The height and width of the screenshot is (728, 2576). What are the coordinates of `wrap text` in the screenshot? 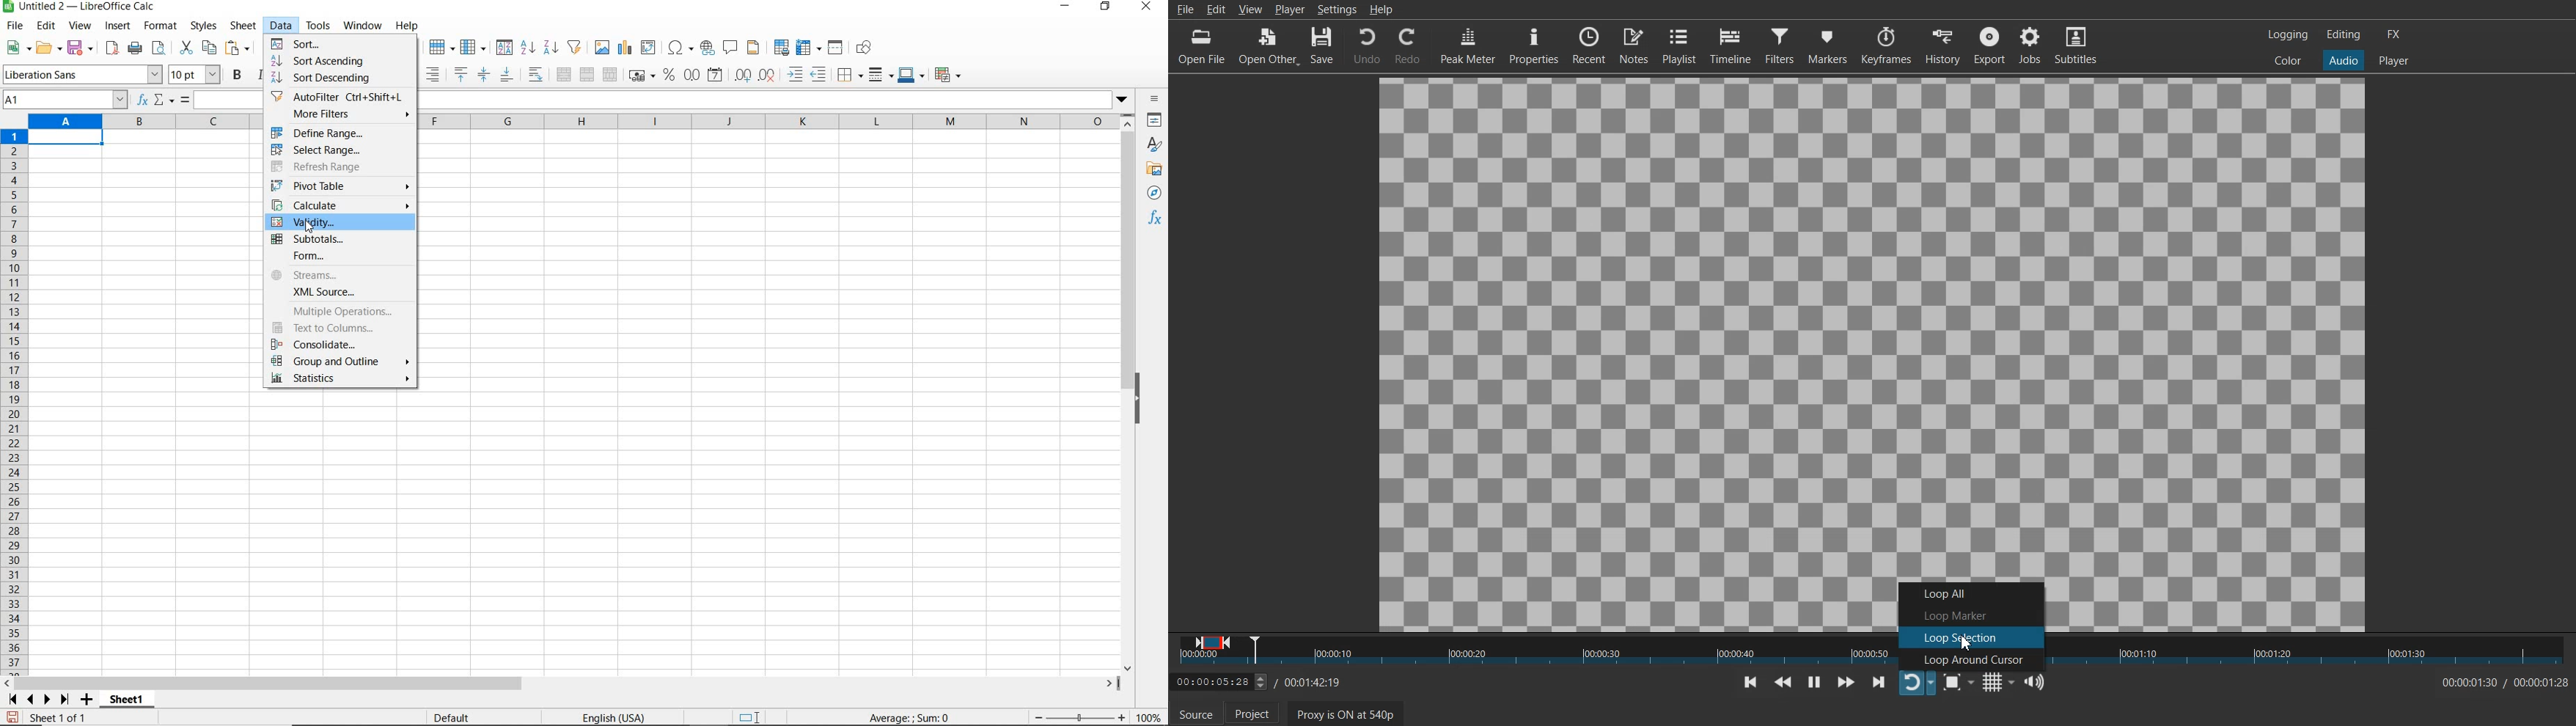 It's located at (538, 74).